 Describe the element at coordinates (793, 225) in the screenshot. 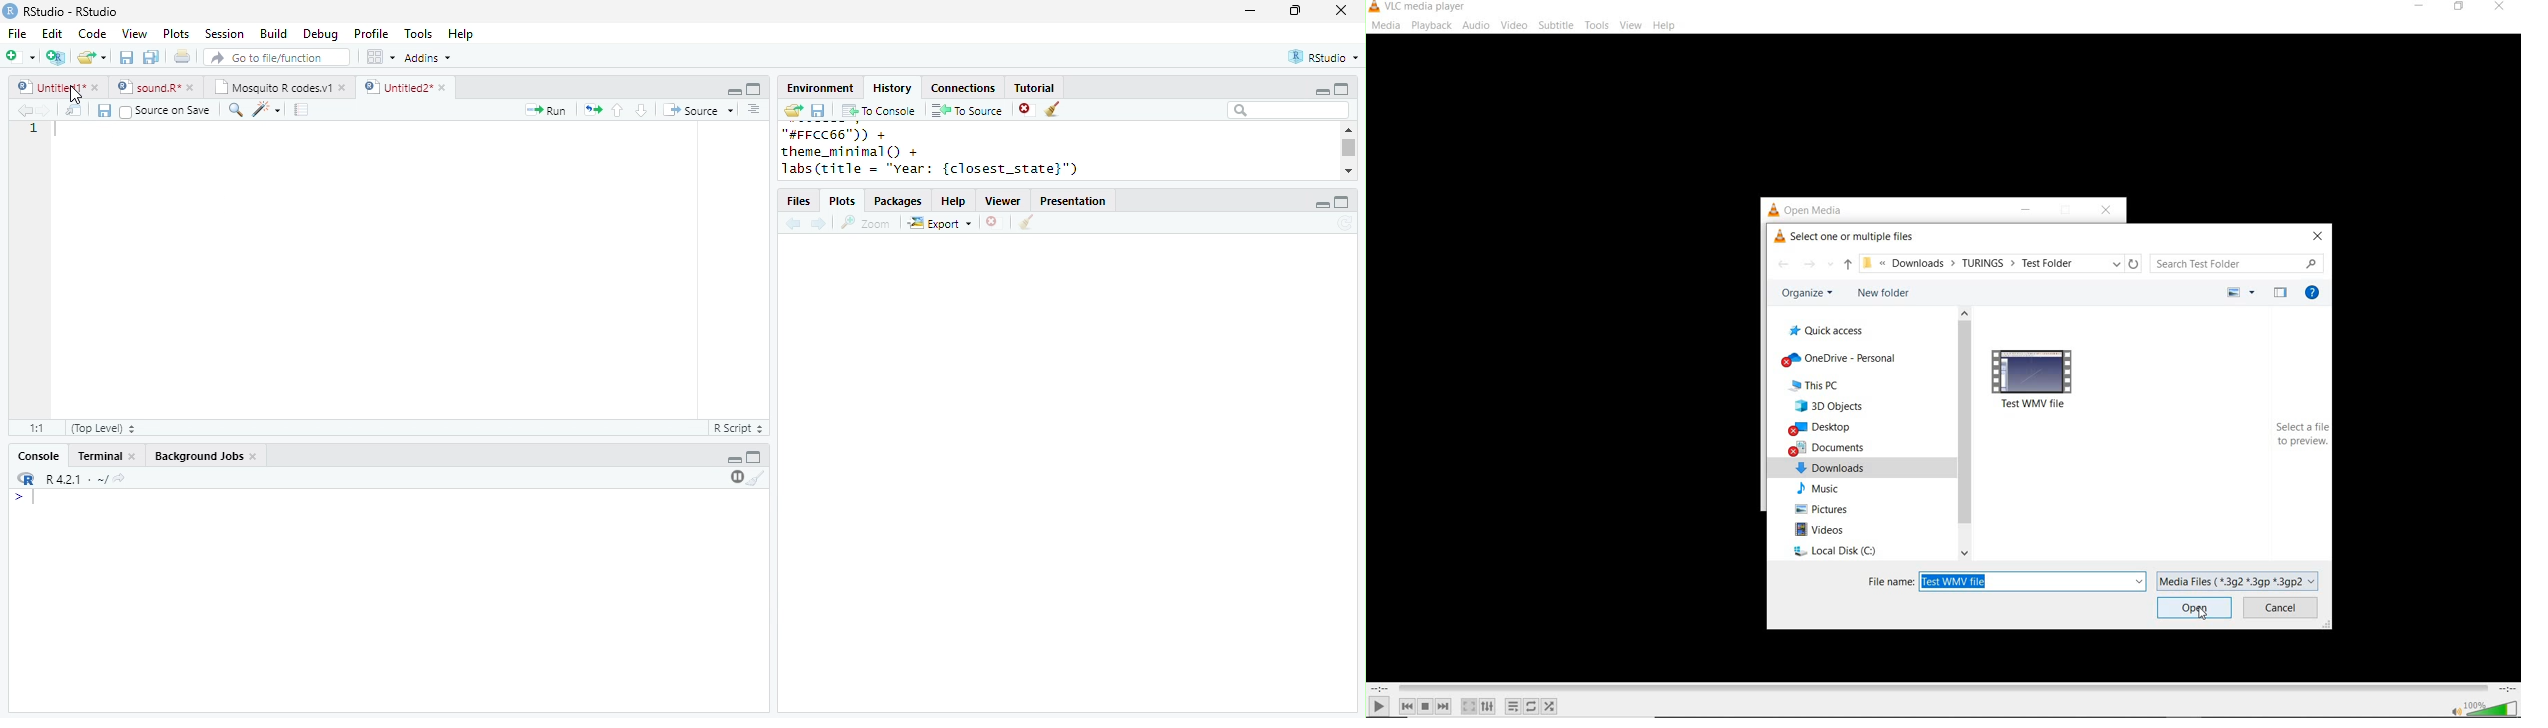

I see `back` at that location.